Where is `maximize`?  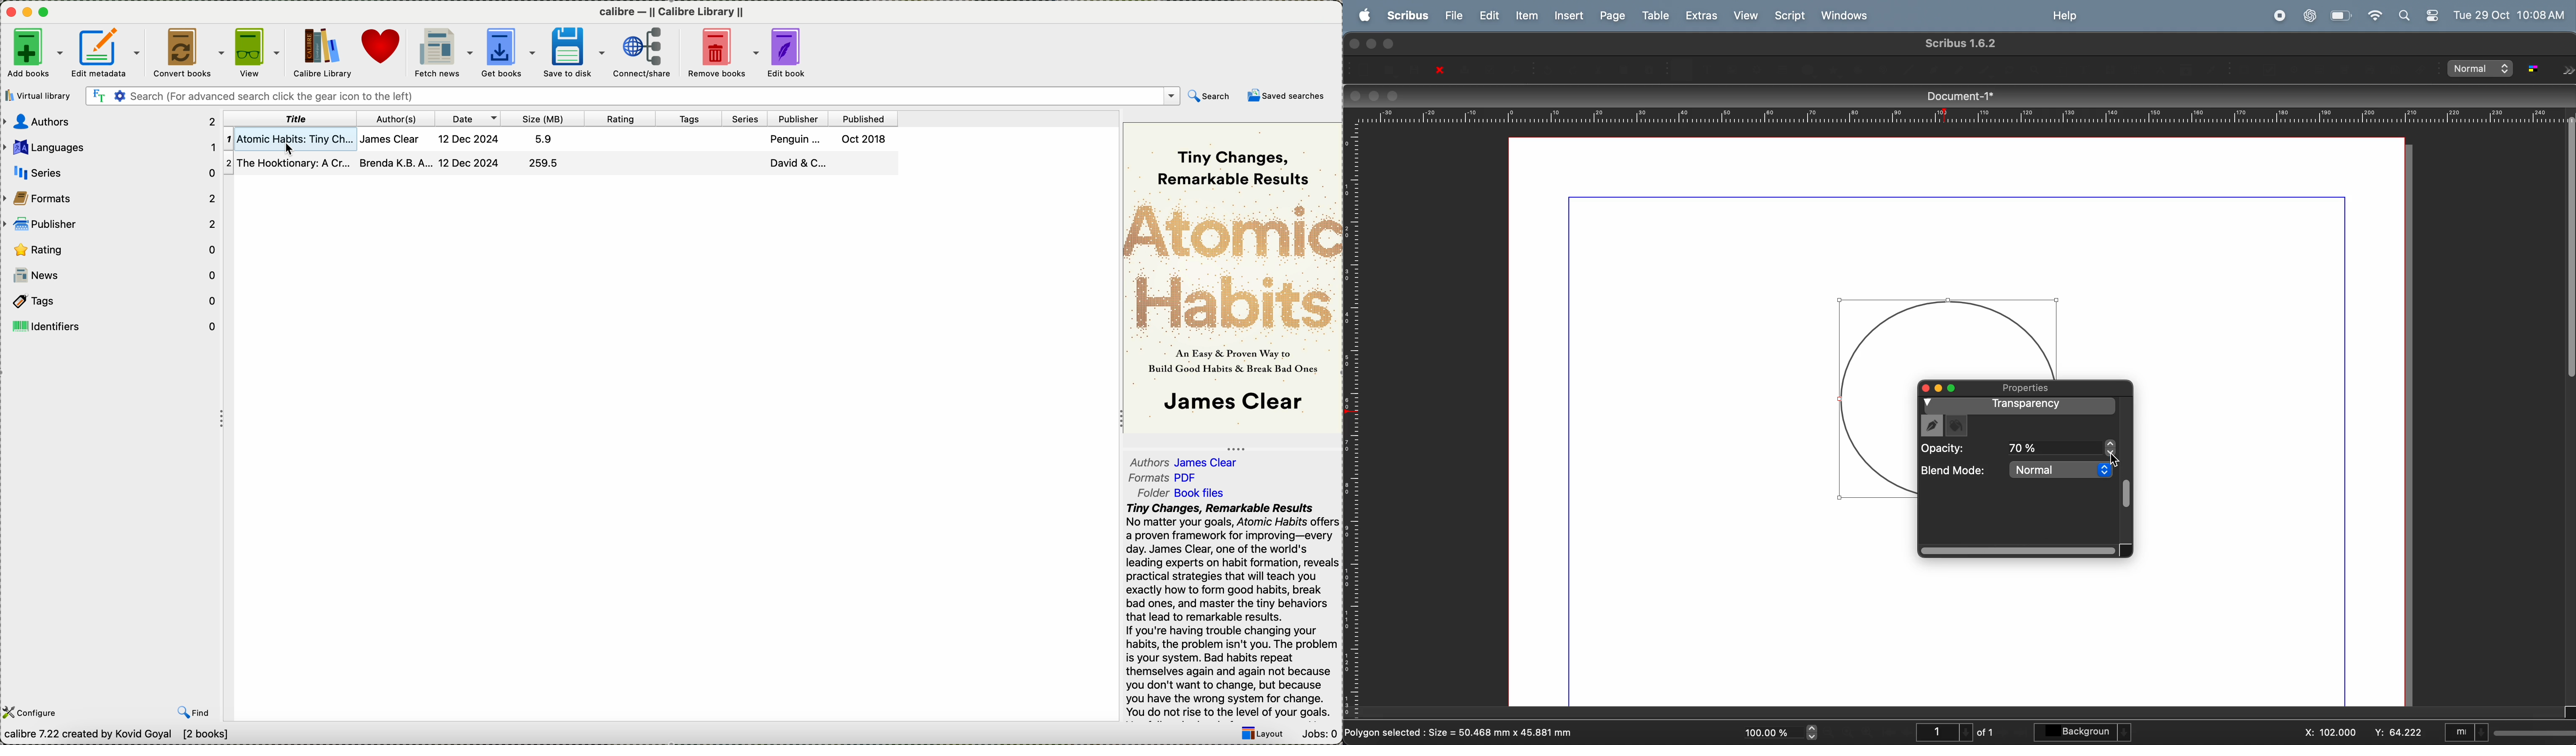
maximize is located at coordinates (46, 12).